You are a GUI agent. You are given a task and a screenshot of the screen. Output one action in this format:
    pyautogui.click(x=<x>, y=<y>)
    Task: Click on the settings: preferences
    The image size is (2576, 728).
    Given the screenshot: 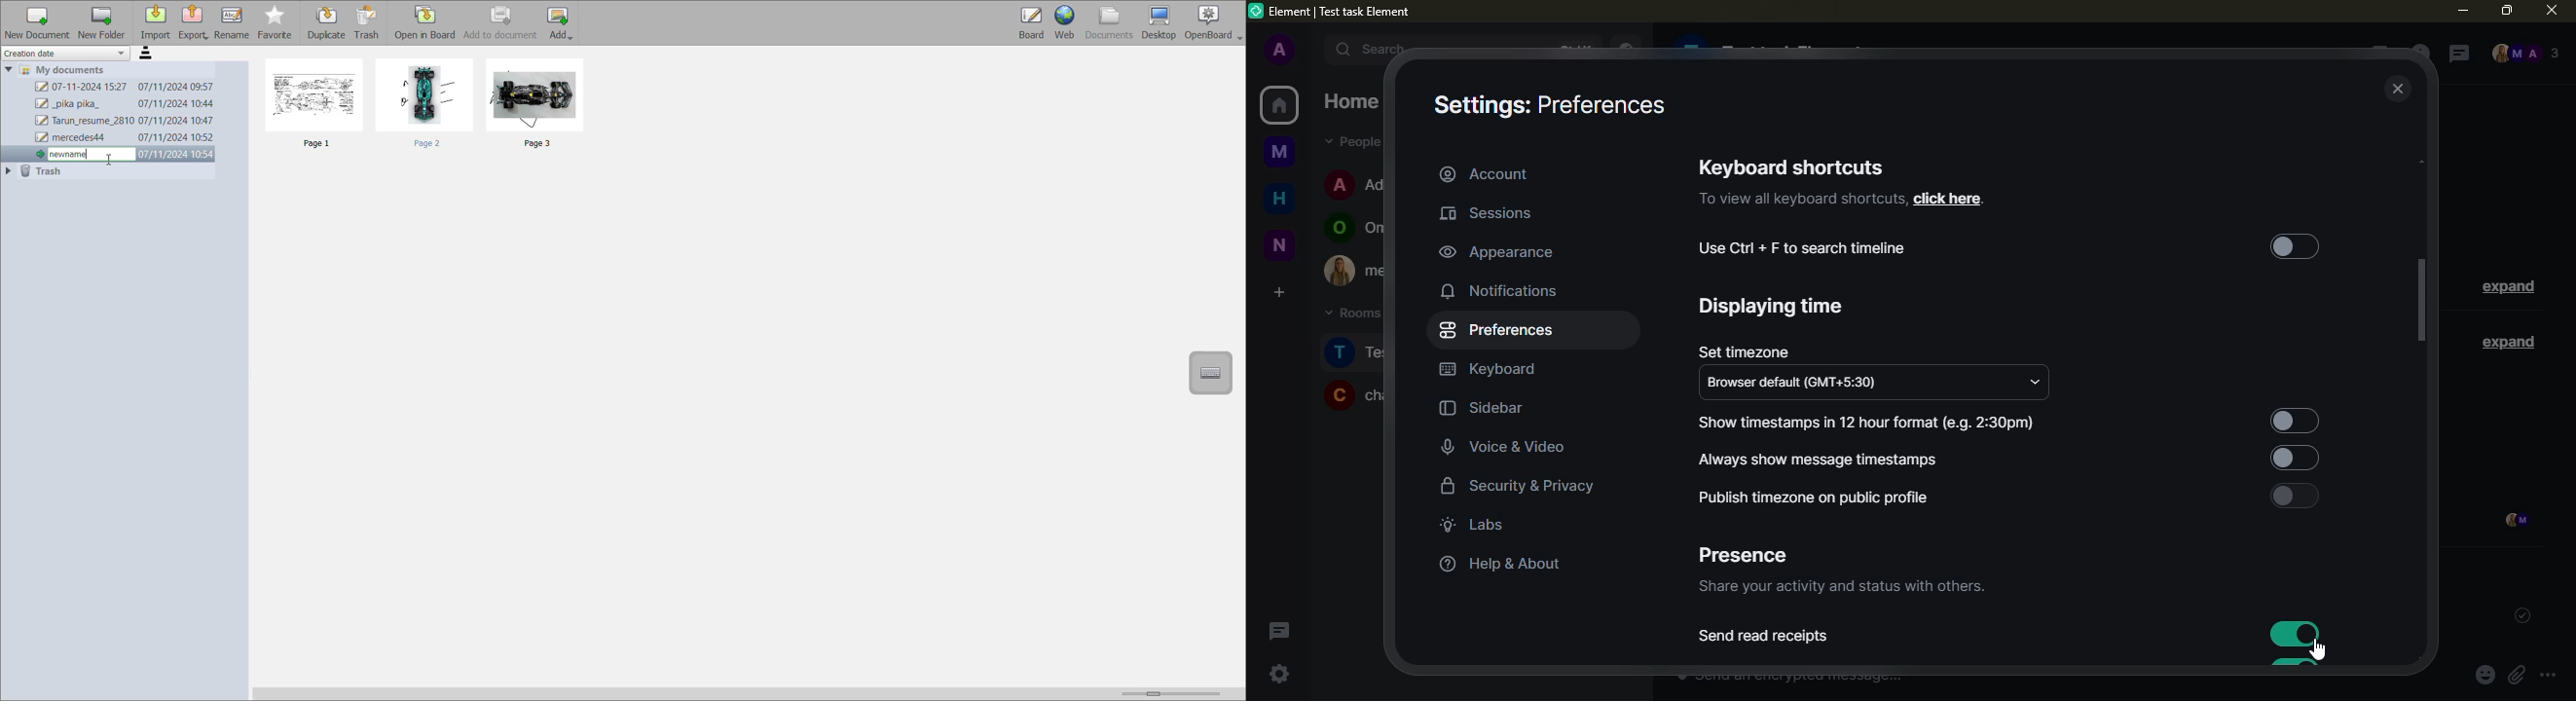 What is the action you would take?
    pyautogui.click(x=1547, y=107)
    